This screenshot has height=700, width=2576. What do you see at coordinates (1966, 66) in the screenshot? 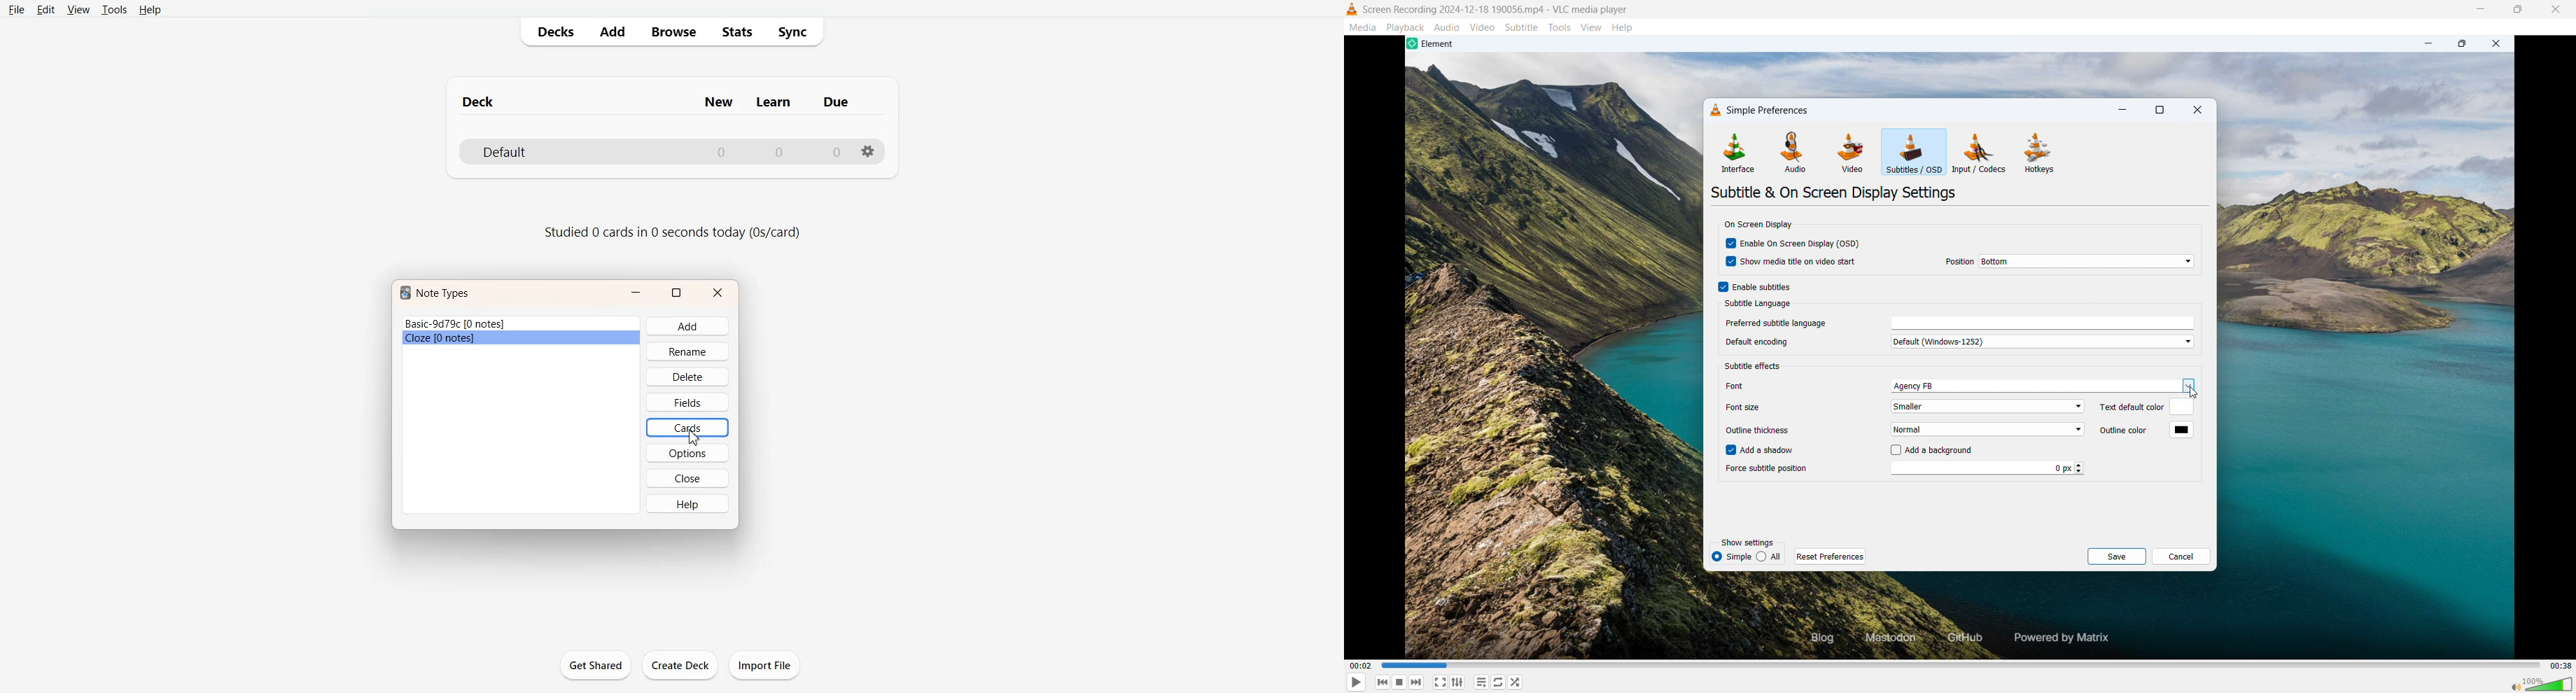
I see `video playback` at bounding box center [1966, 66].